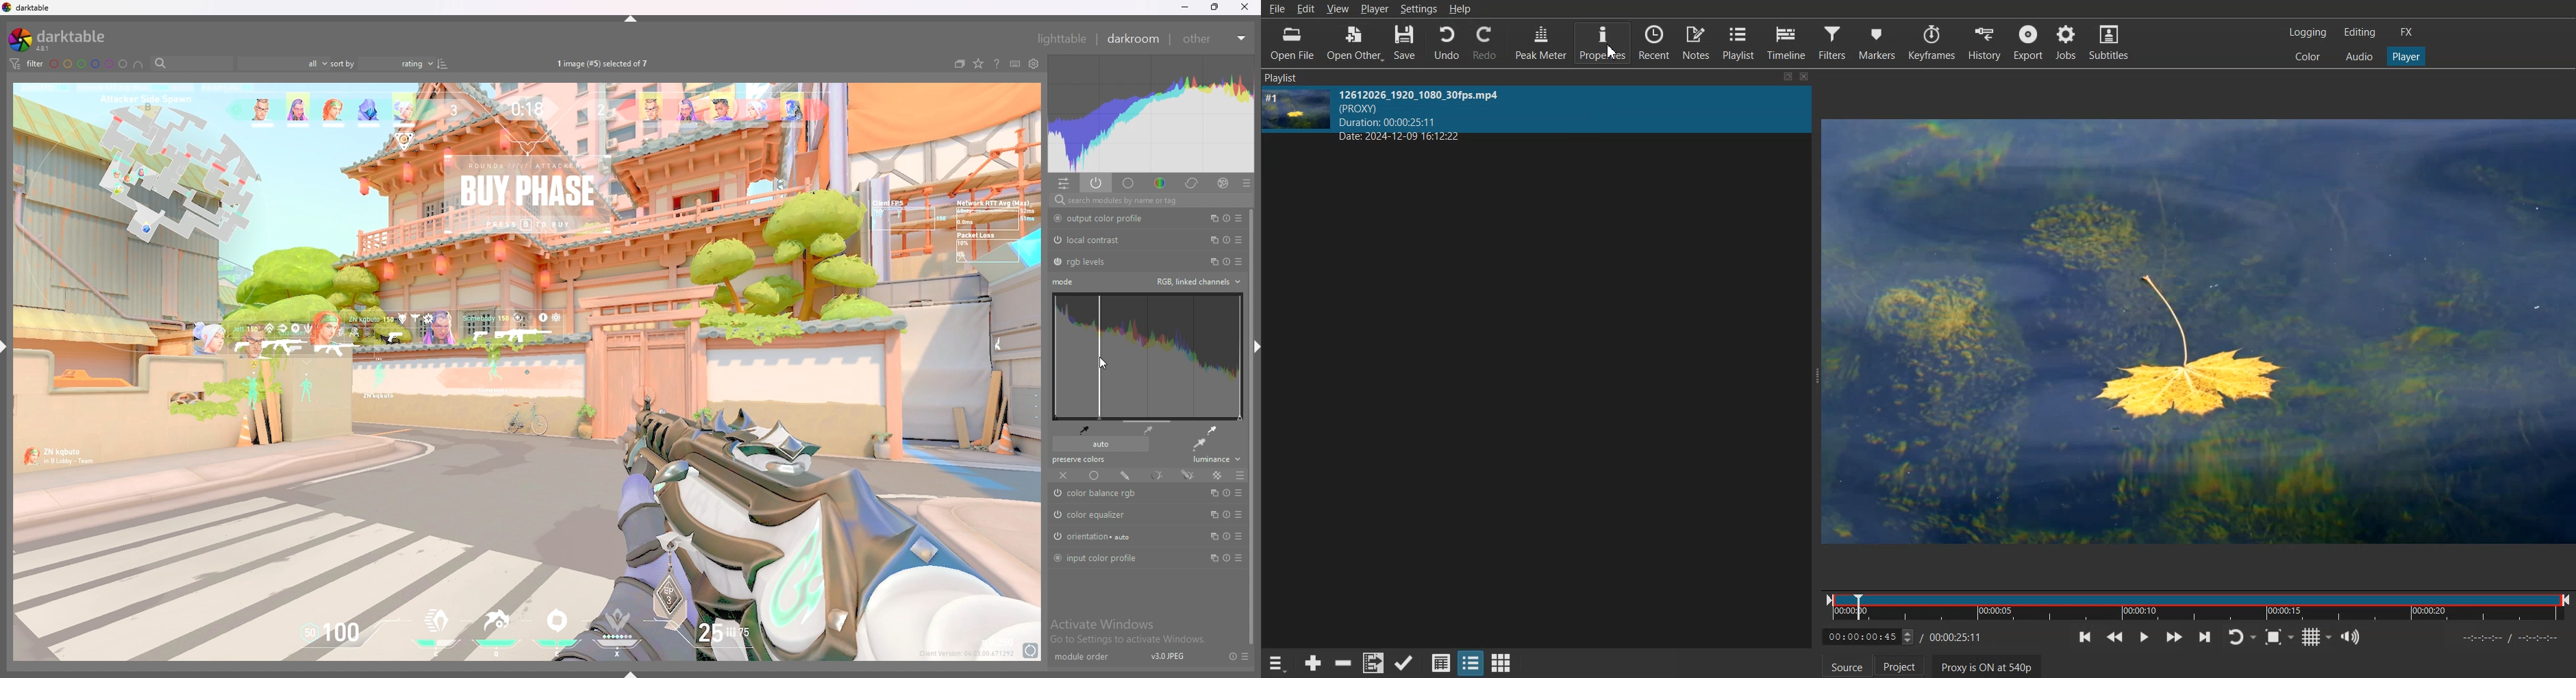 Image resolution: width=2576 pixels, height=700 pixels. Describe the element at coordinates (1057, 262) in the screenshot. I see `Switched on` at that location.